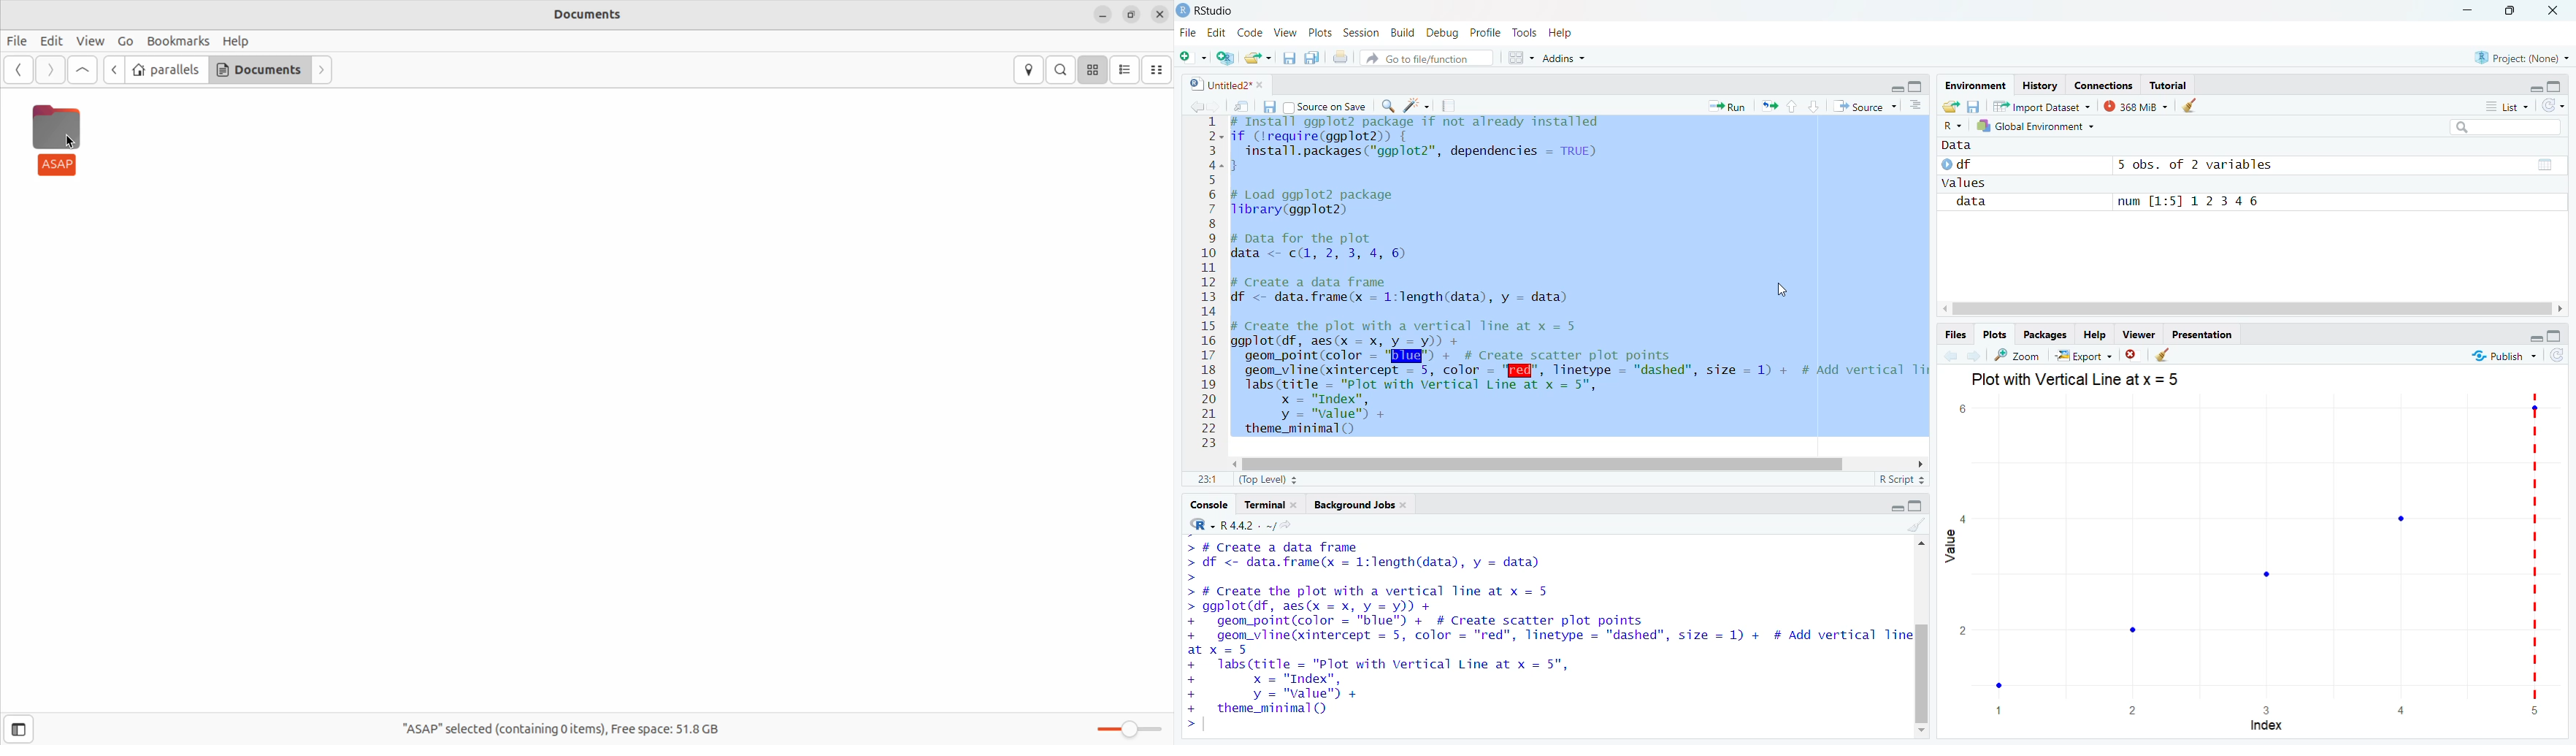  I want to click on v Plots, so click(1322, 34).